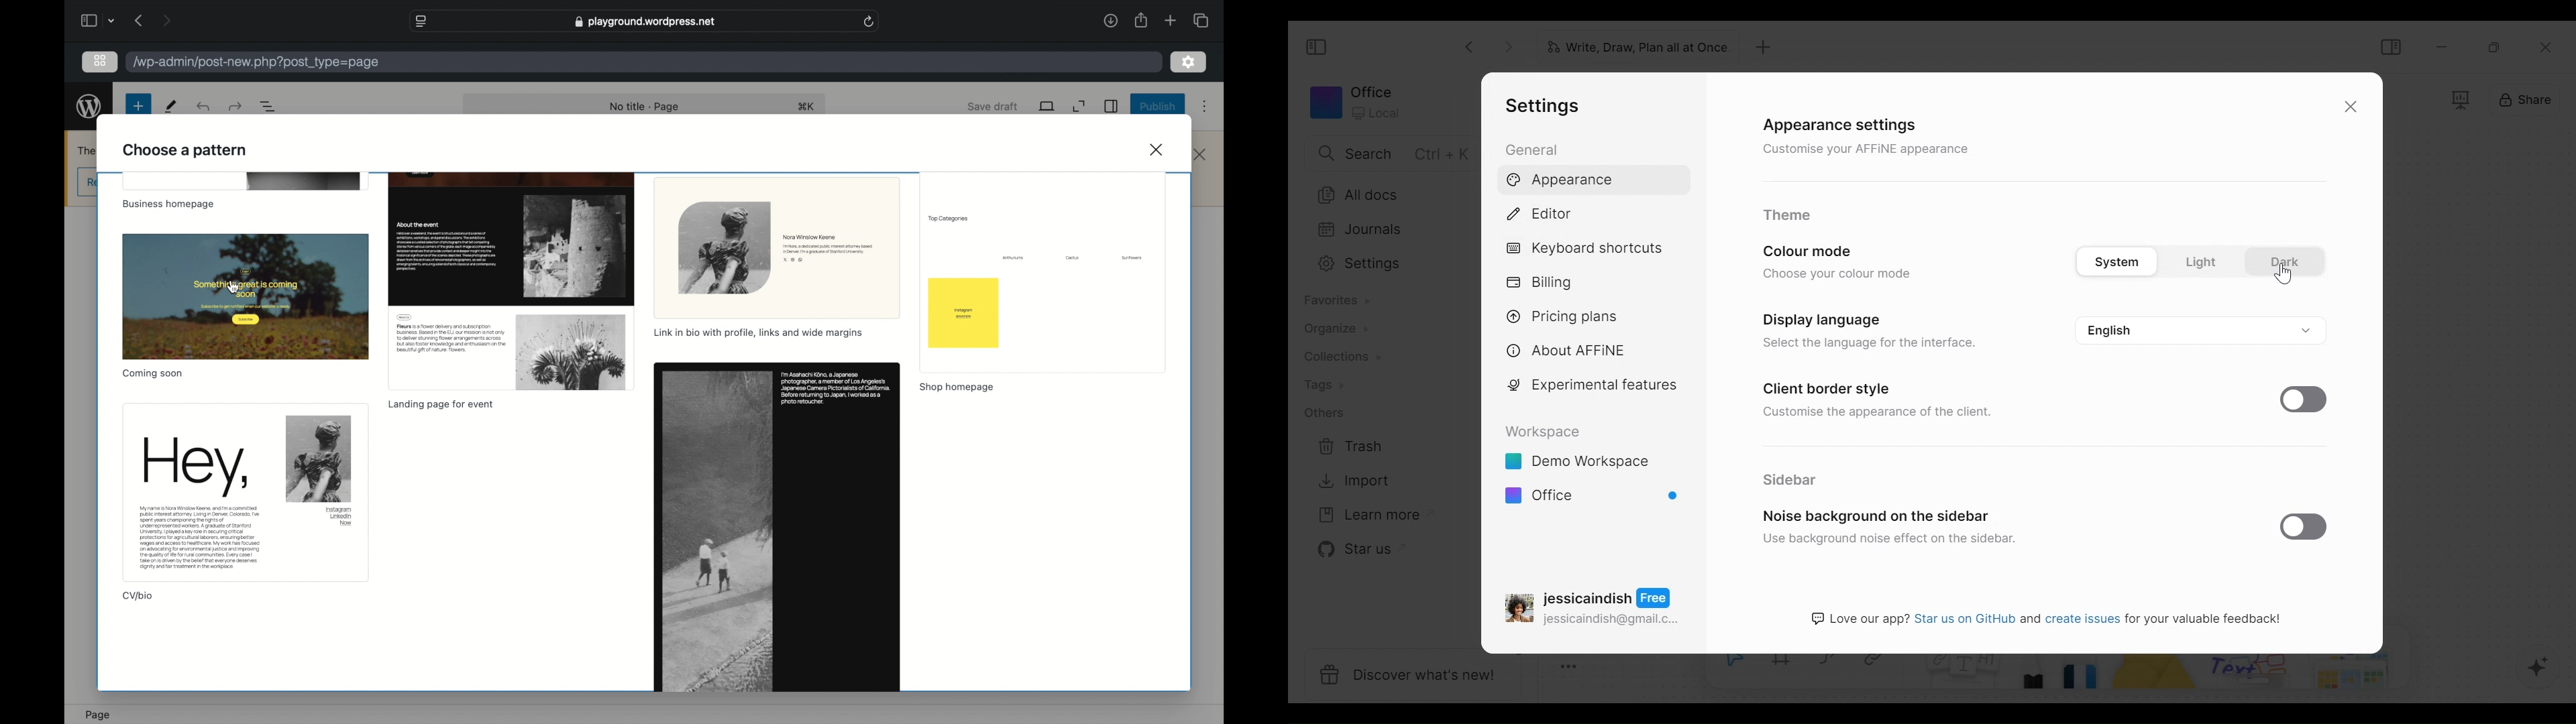  What do you see at coordinates (1839, 261) in the screenshot?
I see `Color mode` at bounding box center [1839, 261].